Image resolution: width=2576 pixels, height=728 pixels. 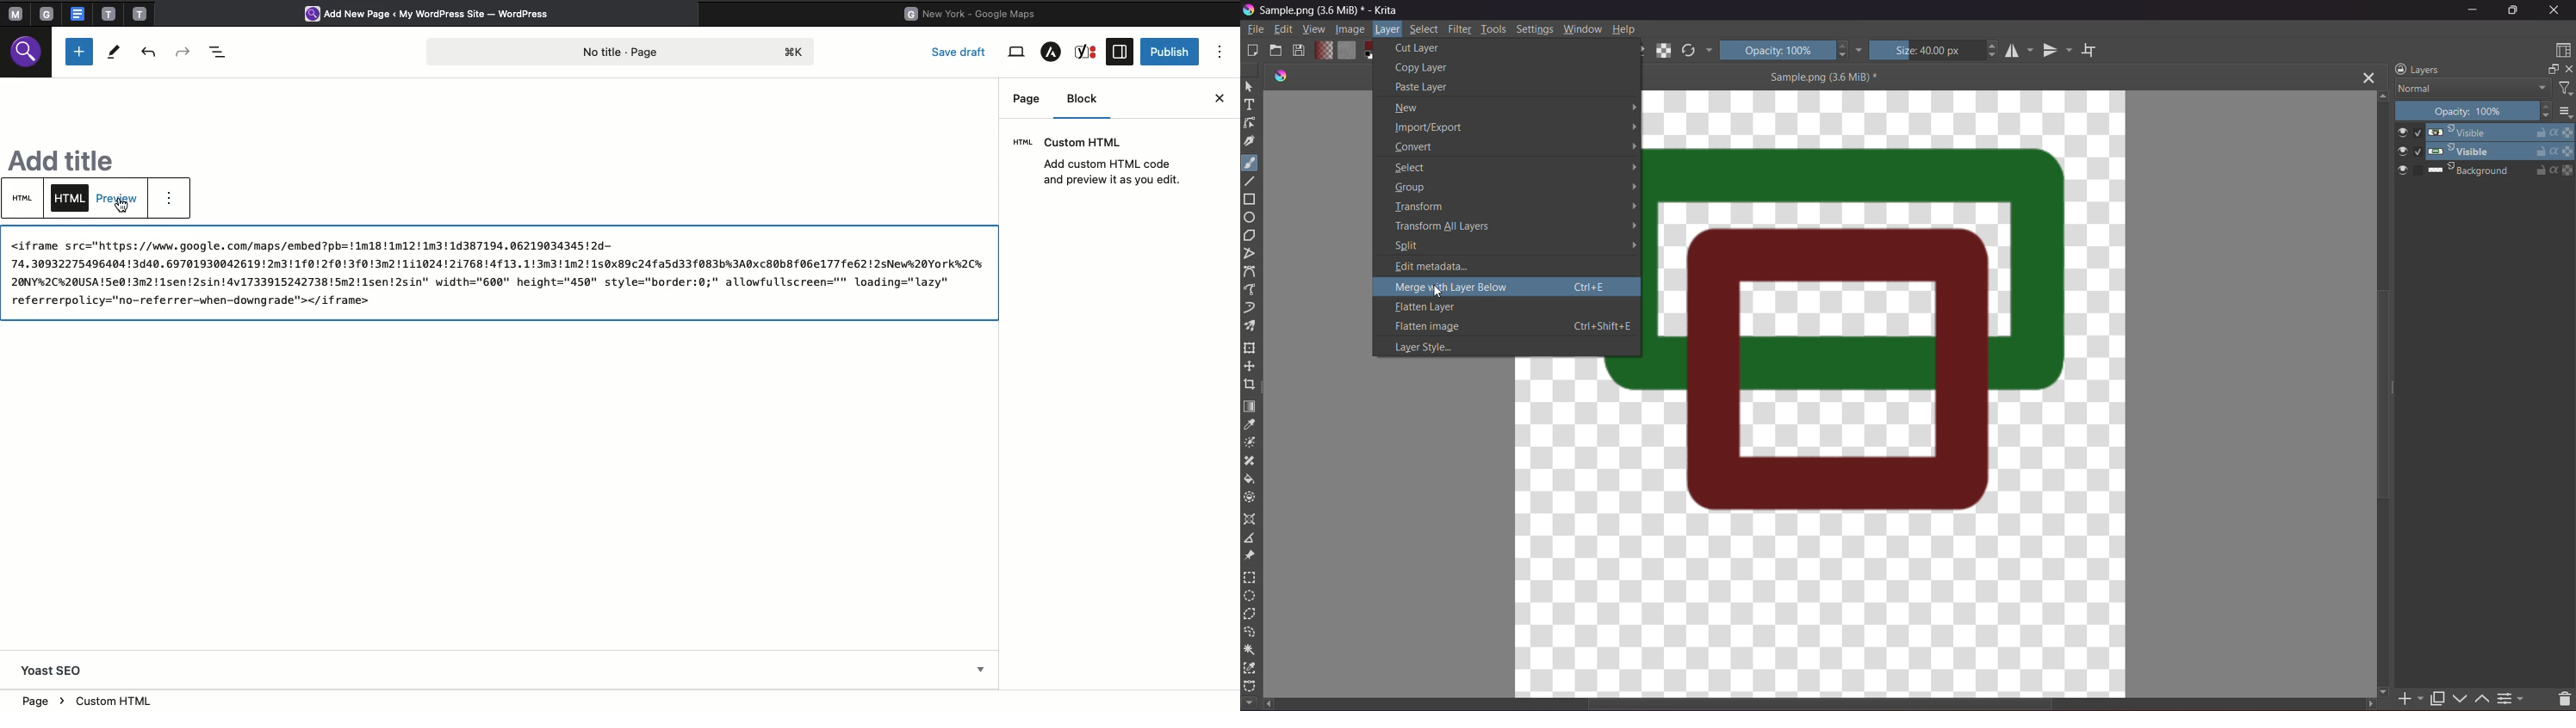 What do you see at coordinates (141, 13) in the screenshot?
I see `tab` at bounding box center [141, 13].